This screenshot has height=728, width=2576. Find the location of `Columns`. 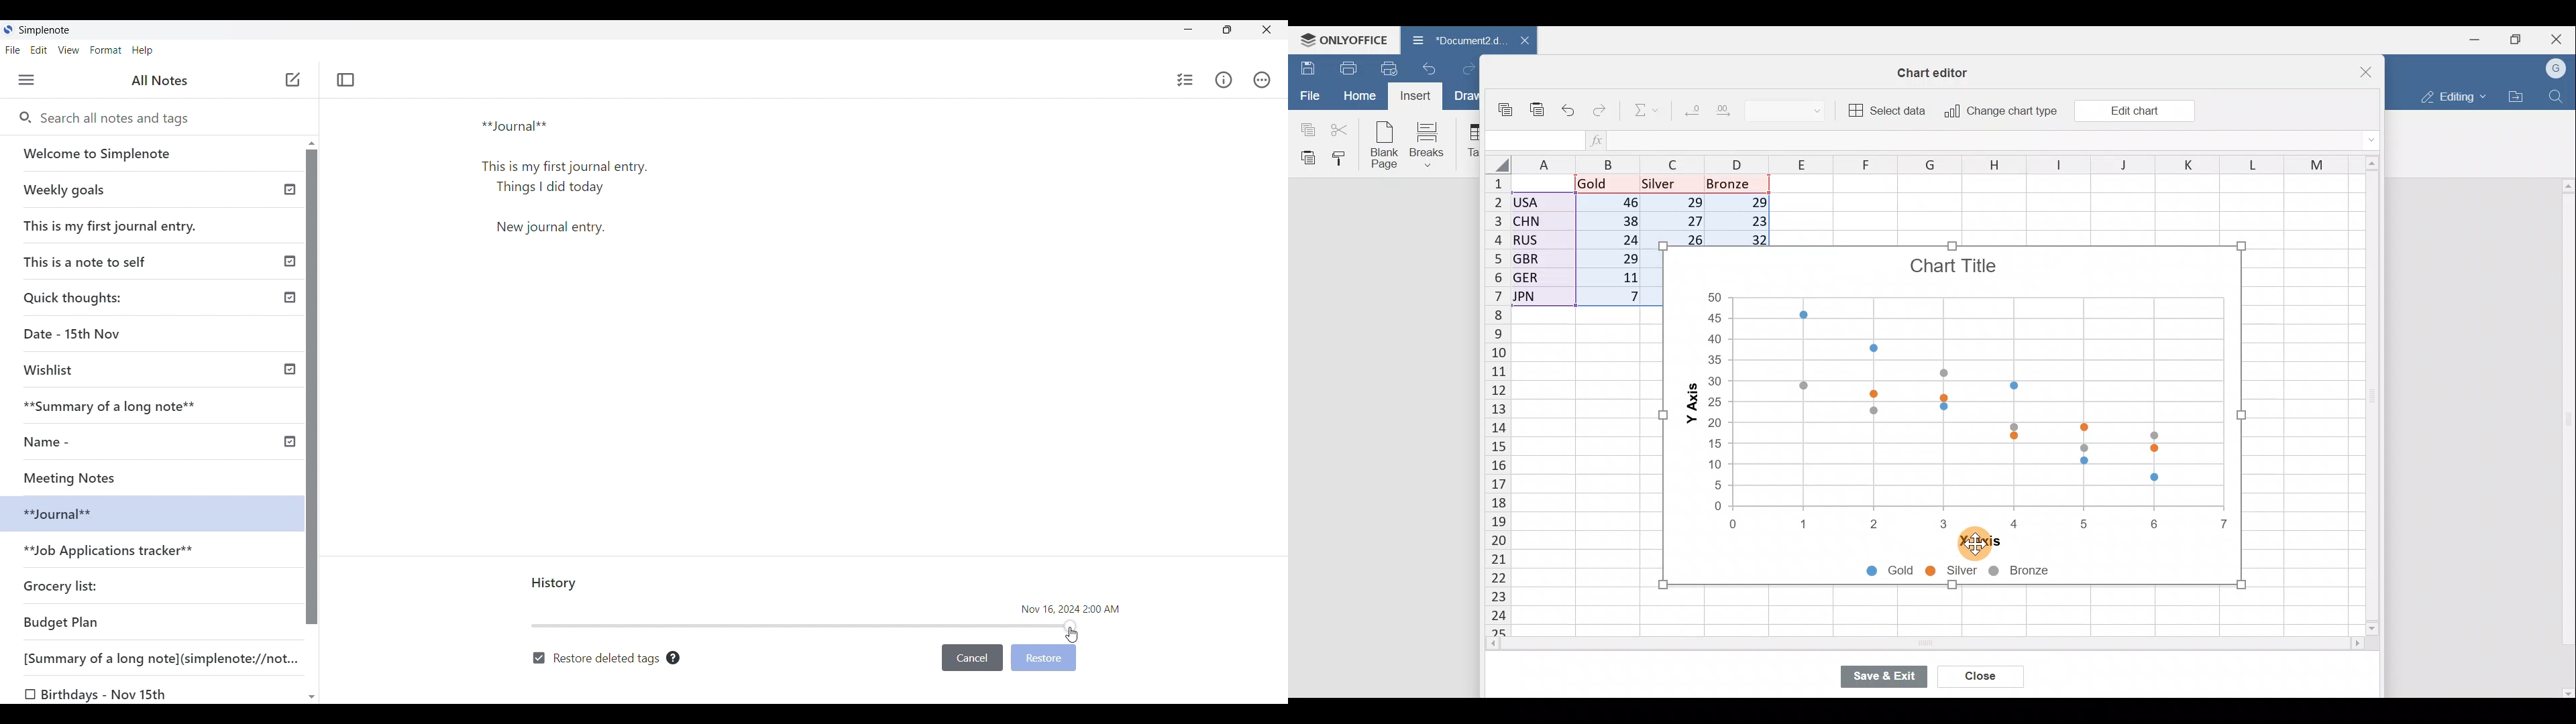

Columns is located at coordinates (1933, 164).